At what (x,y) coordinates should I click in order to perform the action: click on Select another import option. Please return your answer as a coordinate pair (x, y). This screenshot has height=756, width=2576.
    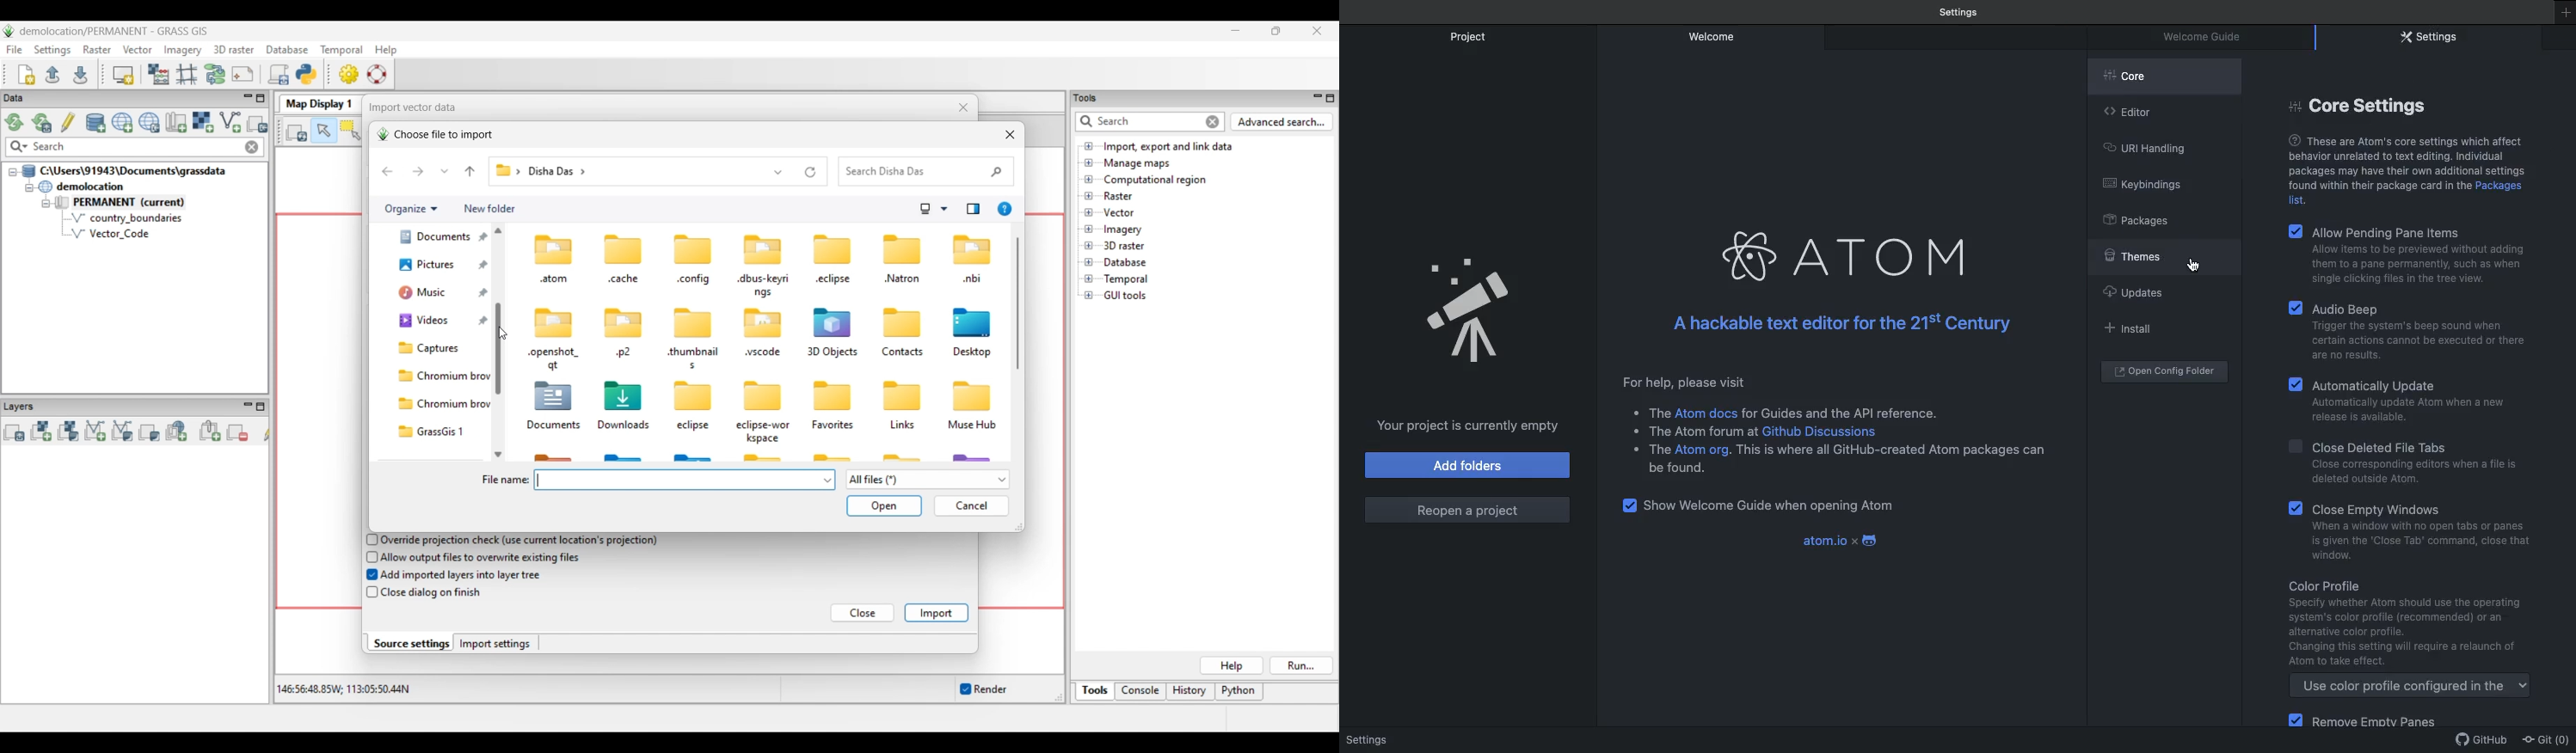
    Looking at the image, I should click on (257, 123).